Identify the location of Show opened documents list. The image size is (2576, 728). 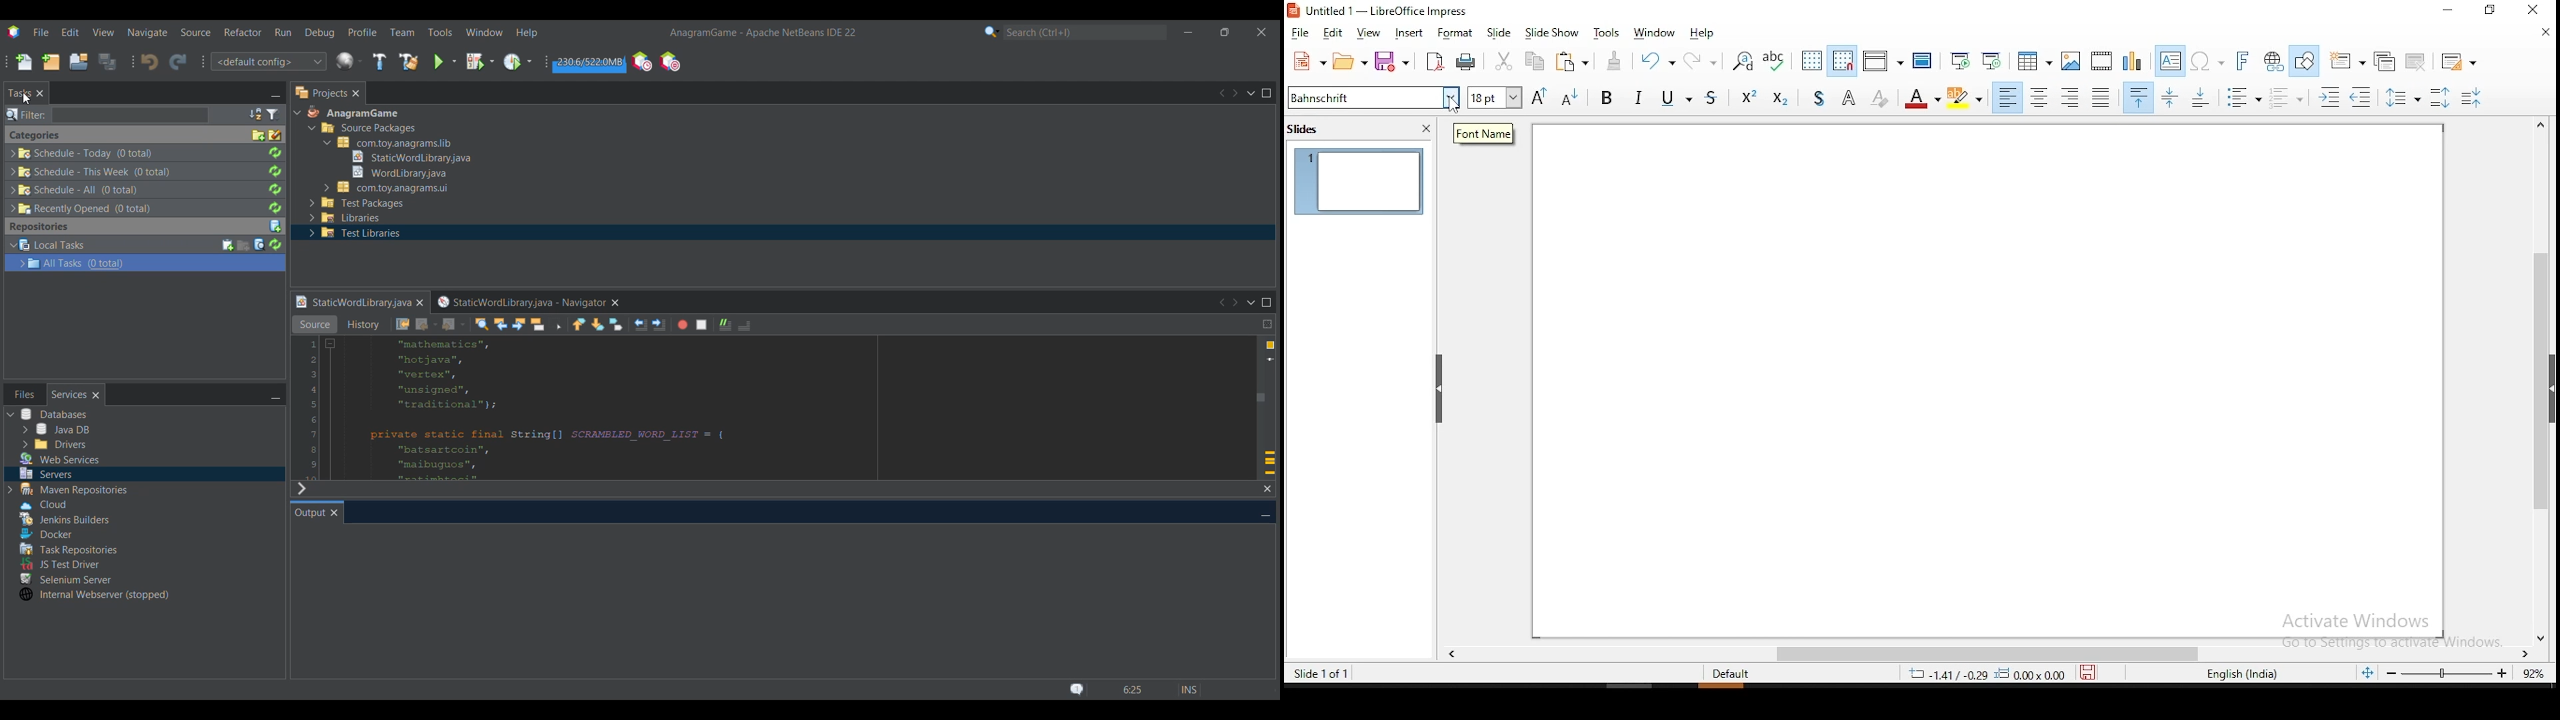
(1253, 303).